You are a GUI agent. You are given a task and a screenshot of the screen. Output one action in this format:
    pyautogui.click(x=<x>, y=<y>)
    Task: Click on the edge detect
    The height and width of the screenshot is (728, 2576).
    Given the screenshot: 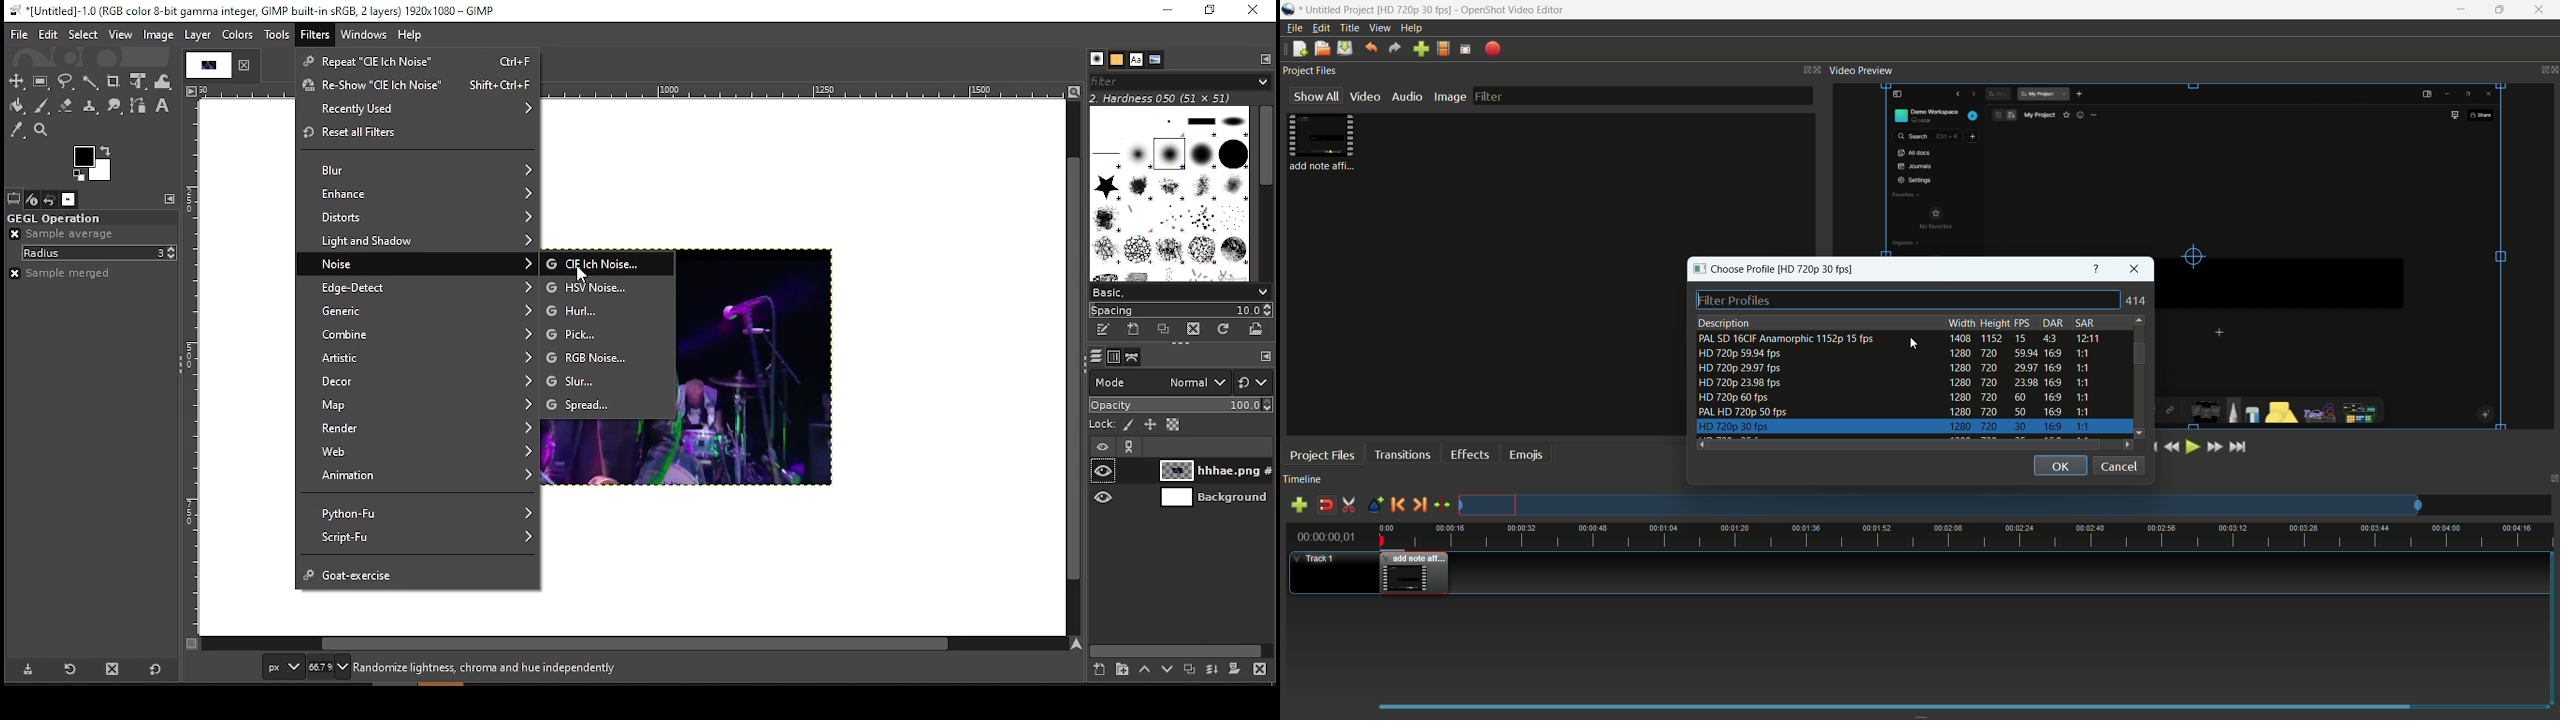 What is the action you would take?
    pyautogui.click(x=421, y=288)
    